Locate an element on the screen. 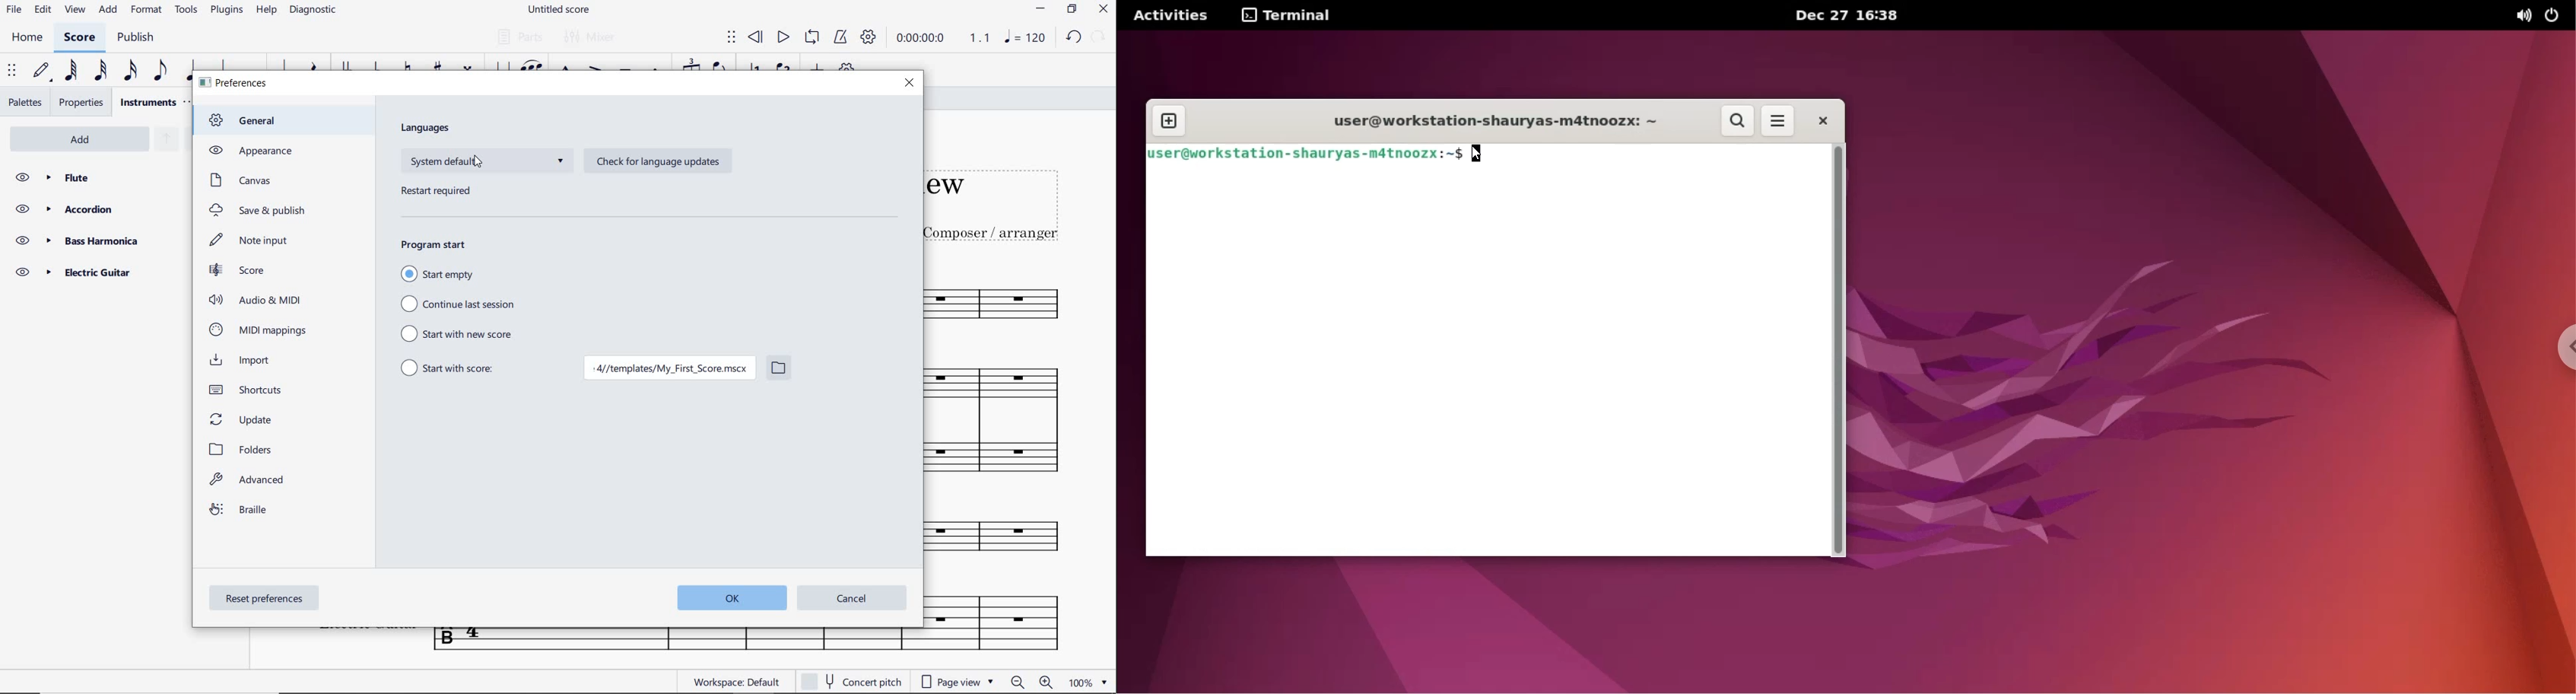  start with score is located at coordinates (447, 366).